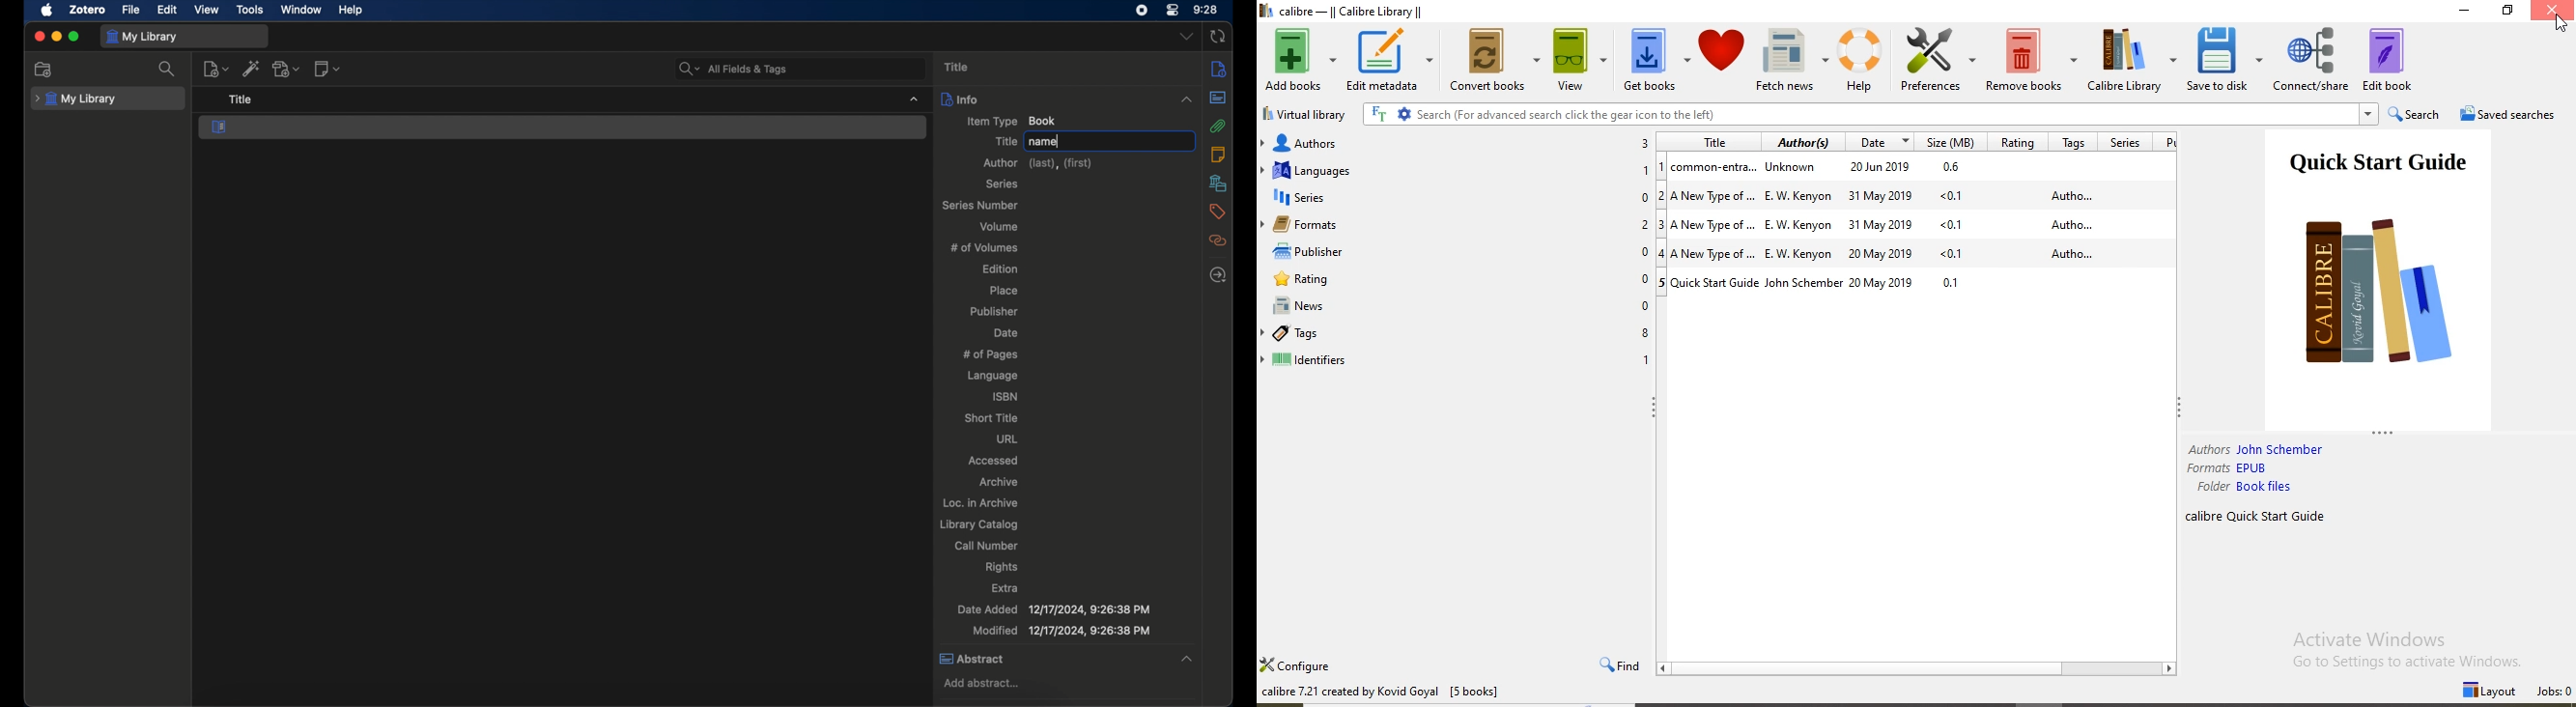 Image resolution: width=2576 pixels, height=728 pixels. What do you see at coordinates (1066, 98) in the screenshot?
I see `info` at bounding box center [1066, 98].